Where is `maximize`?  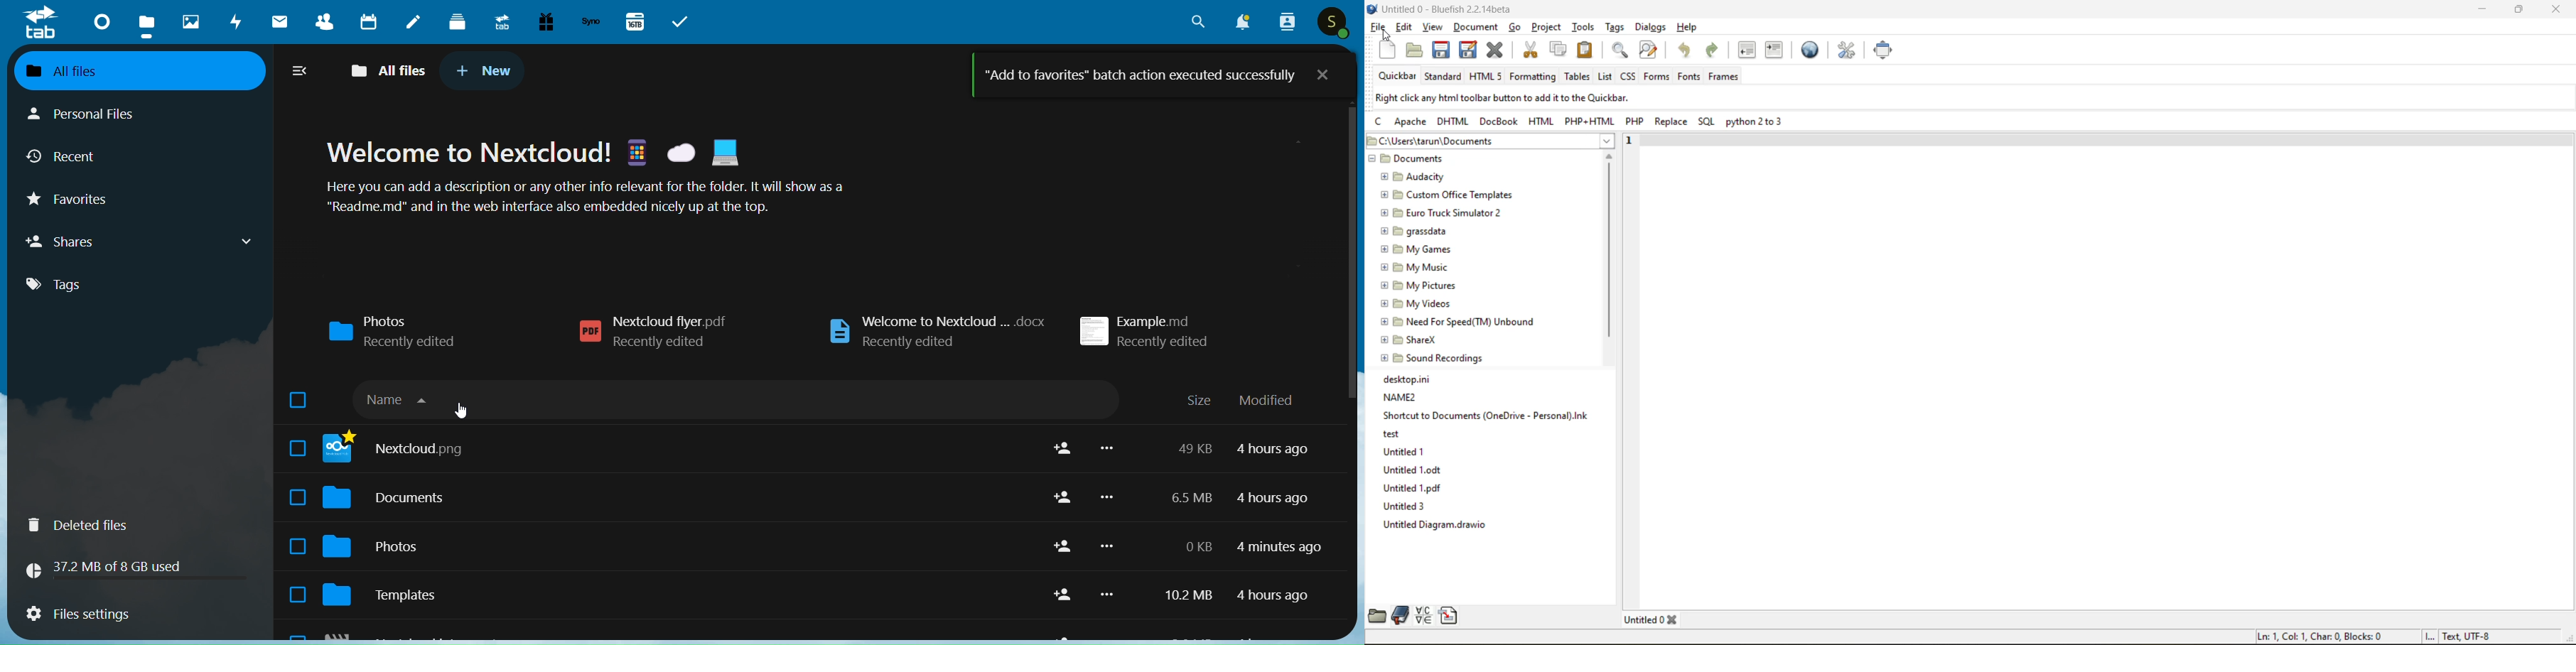 maximize is located at coordinates (2523, 11).